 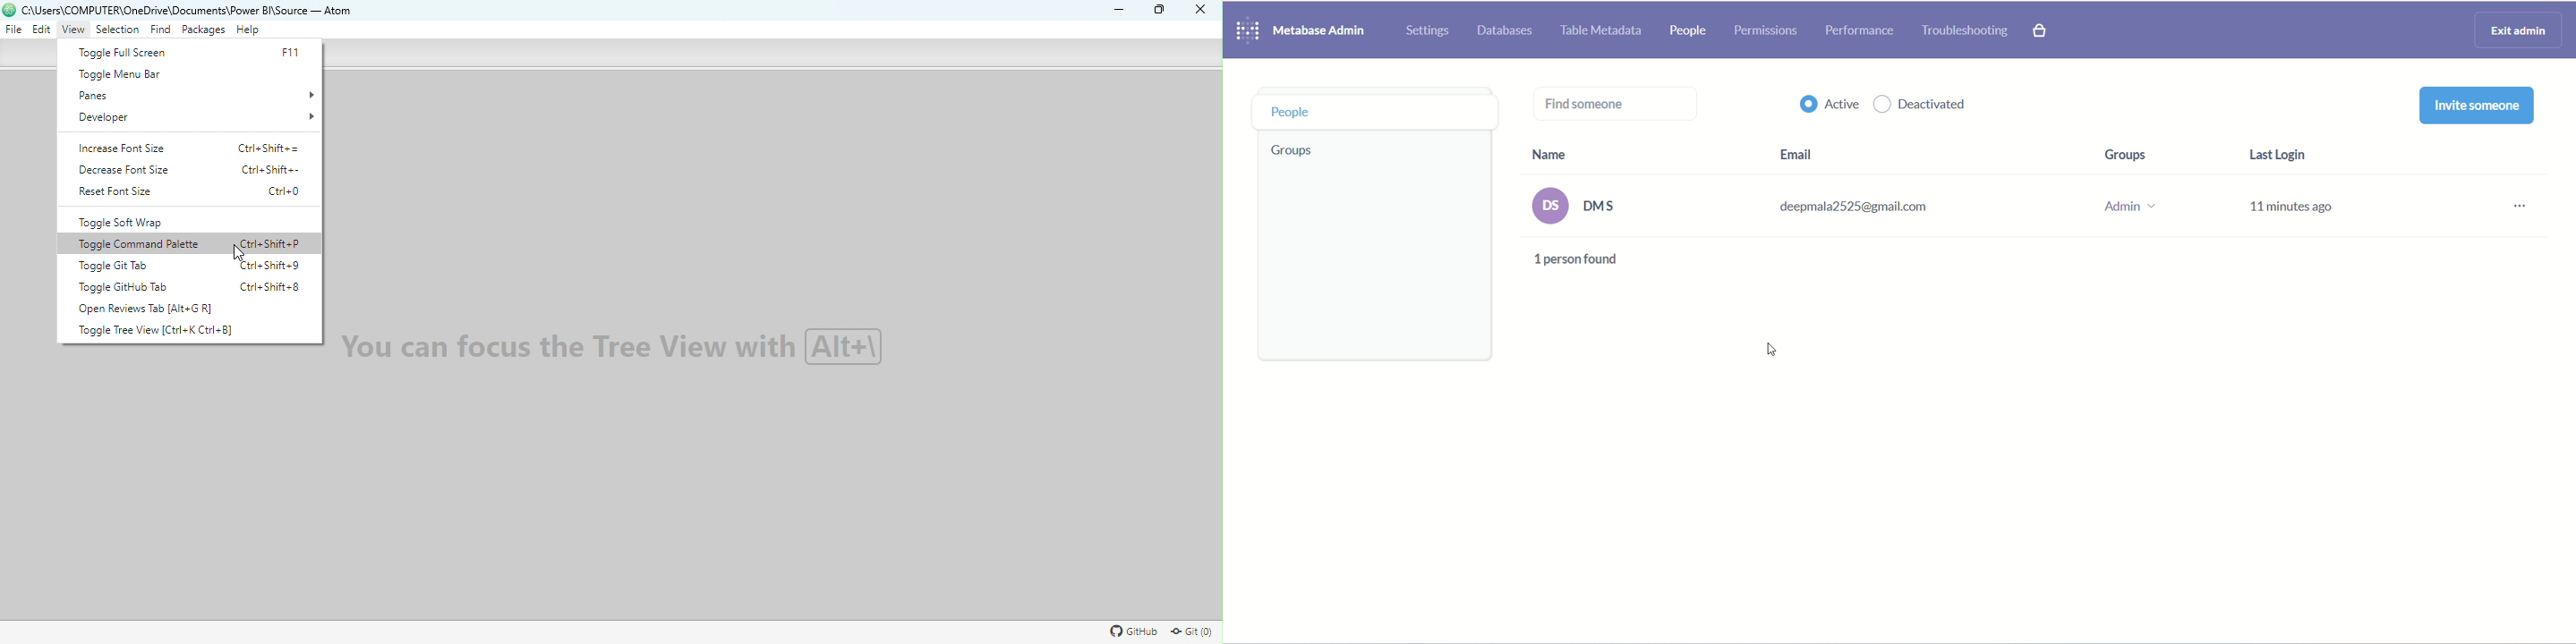 What do you see at coordinates (10, 10) in the screenshot?
I see `logo ` at bounding box center [10, 10].